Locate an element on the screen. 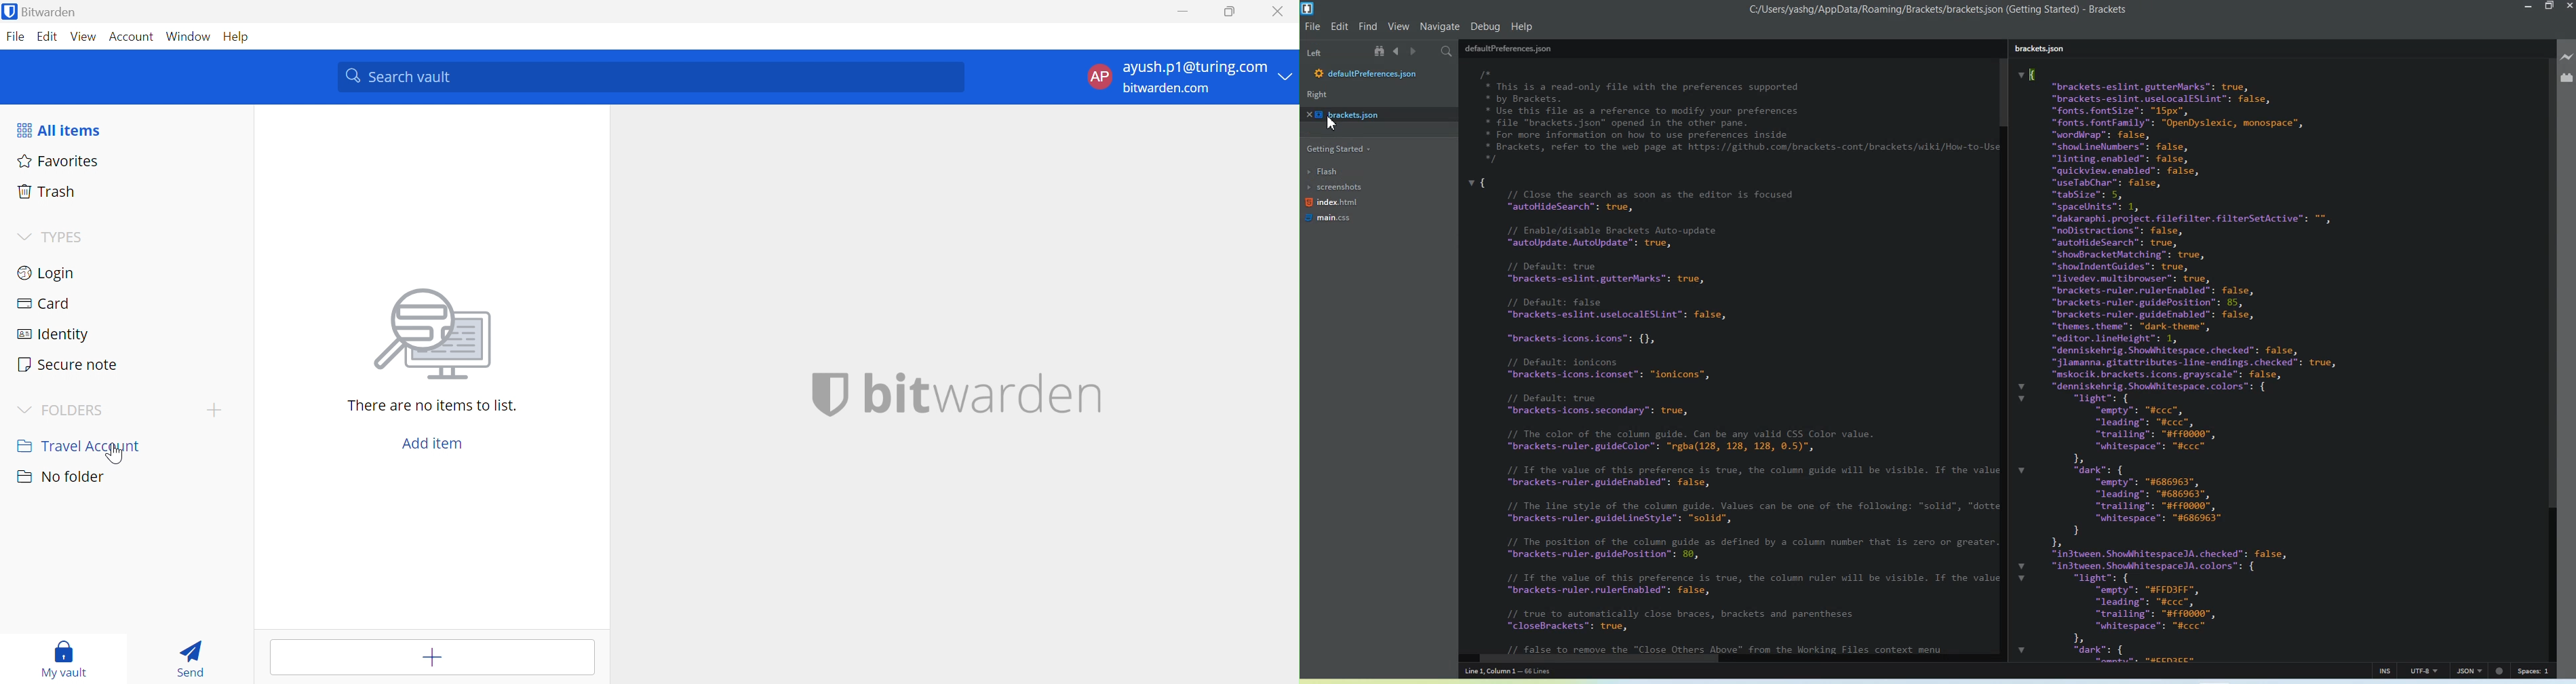 This screenshot has width=2576, height=700. Help is located at coordinates (1522, 26).